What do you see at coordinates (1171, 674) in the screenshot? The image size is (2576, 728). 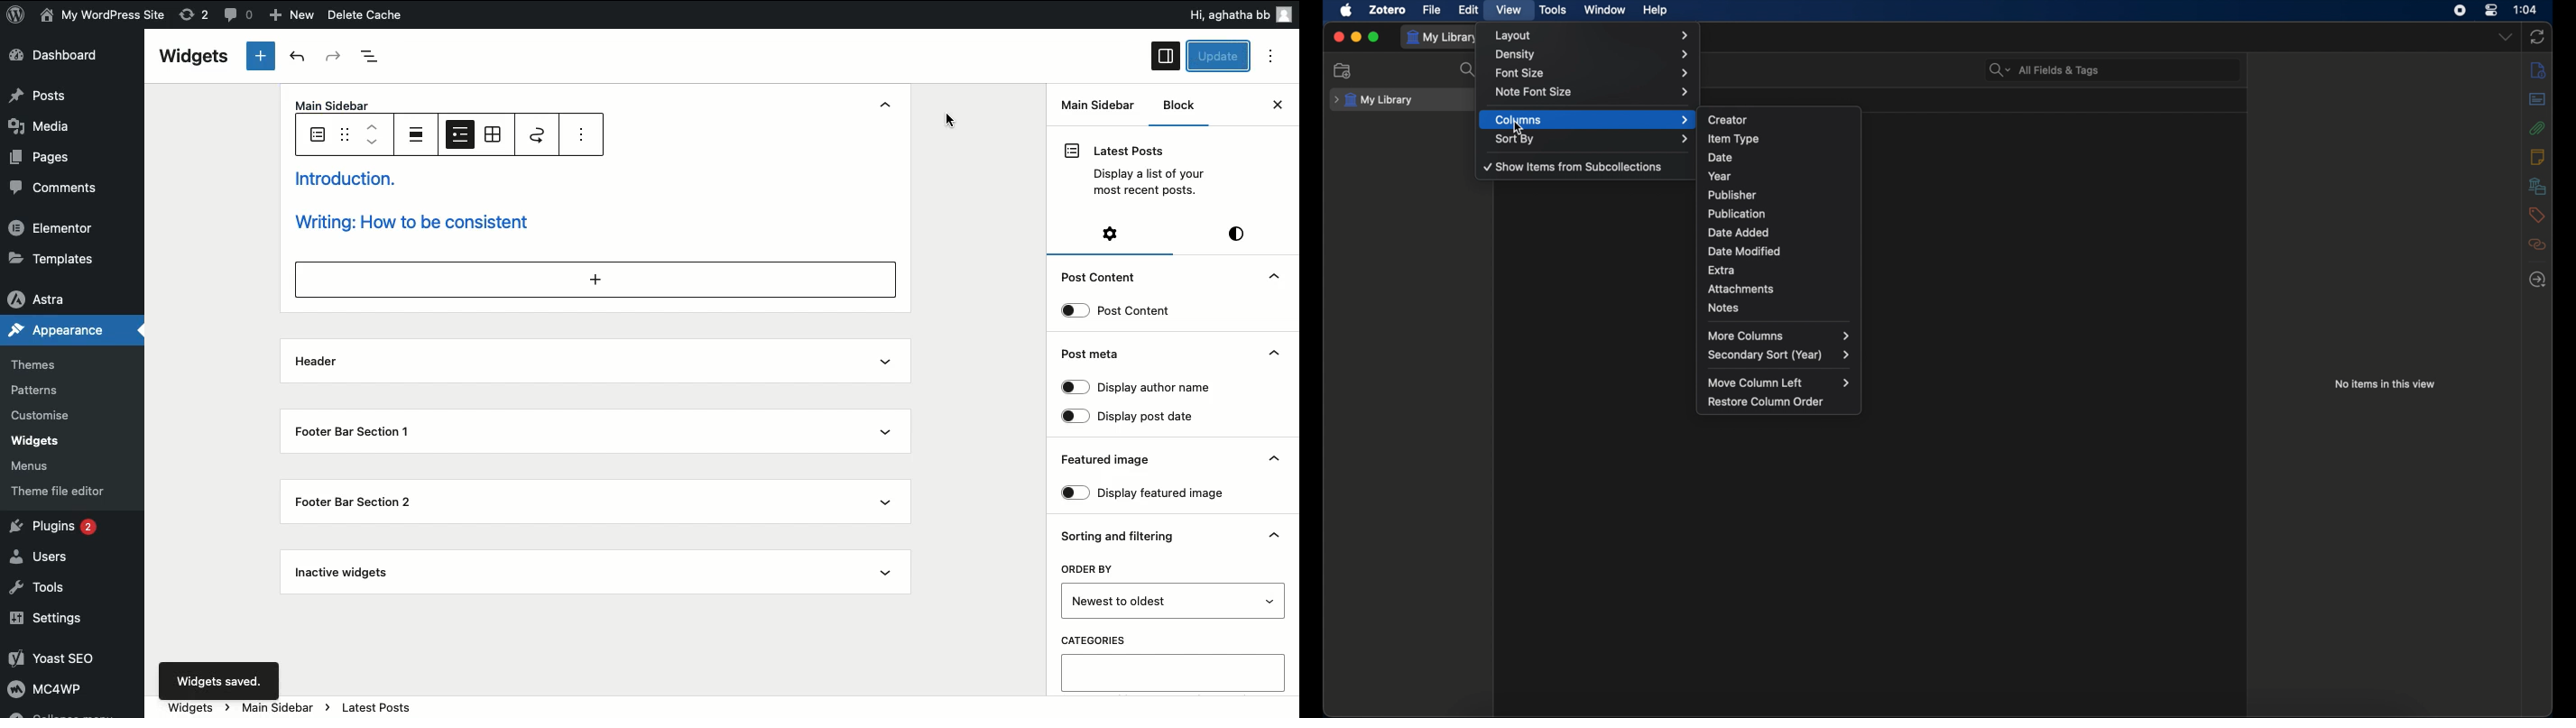 I see `Categories` at bounding box center [1171, 674].